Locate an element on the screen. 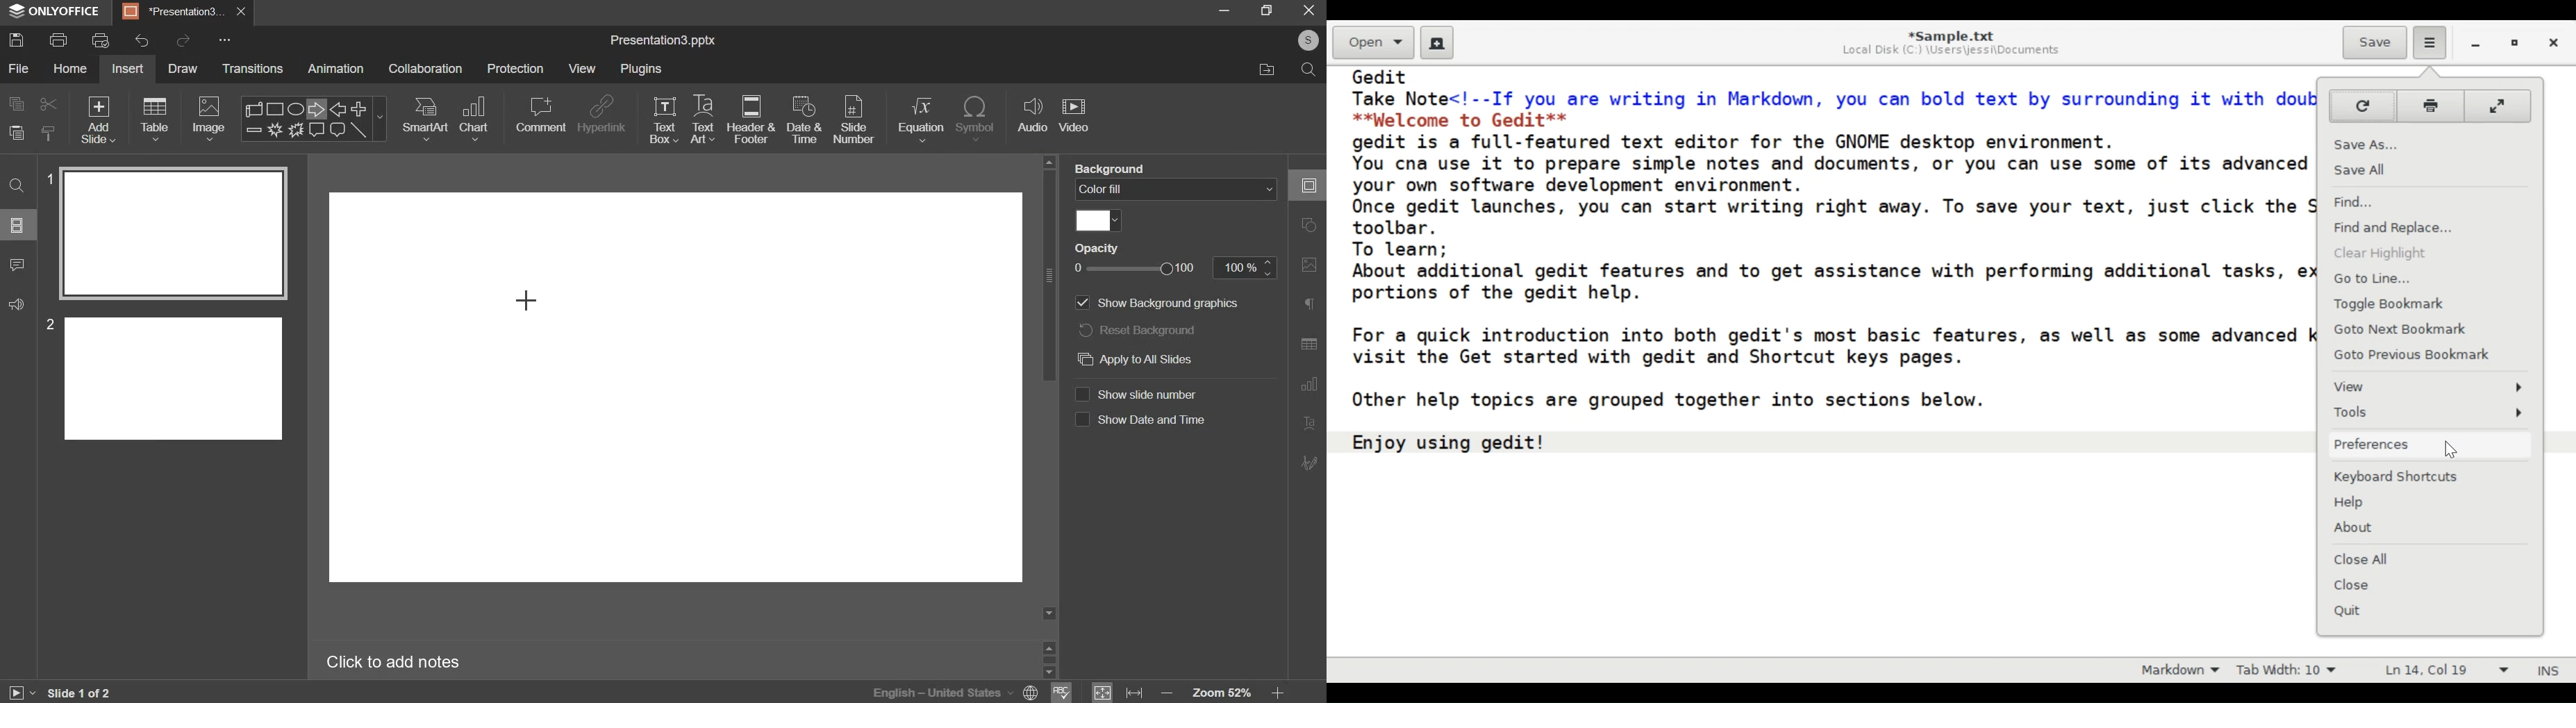 The height and width of the screenshot is (728, 2576). symbol is located at coordinates (975, 119).